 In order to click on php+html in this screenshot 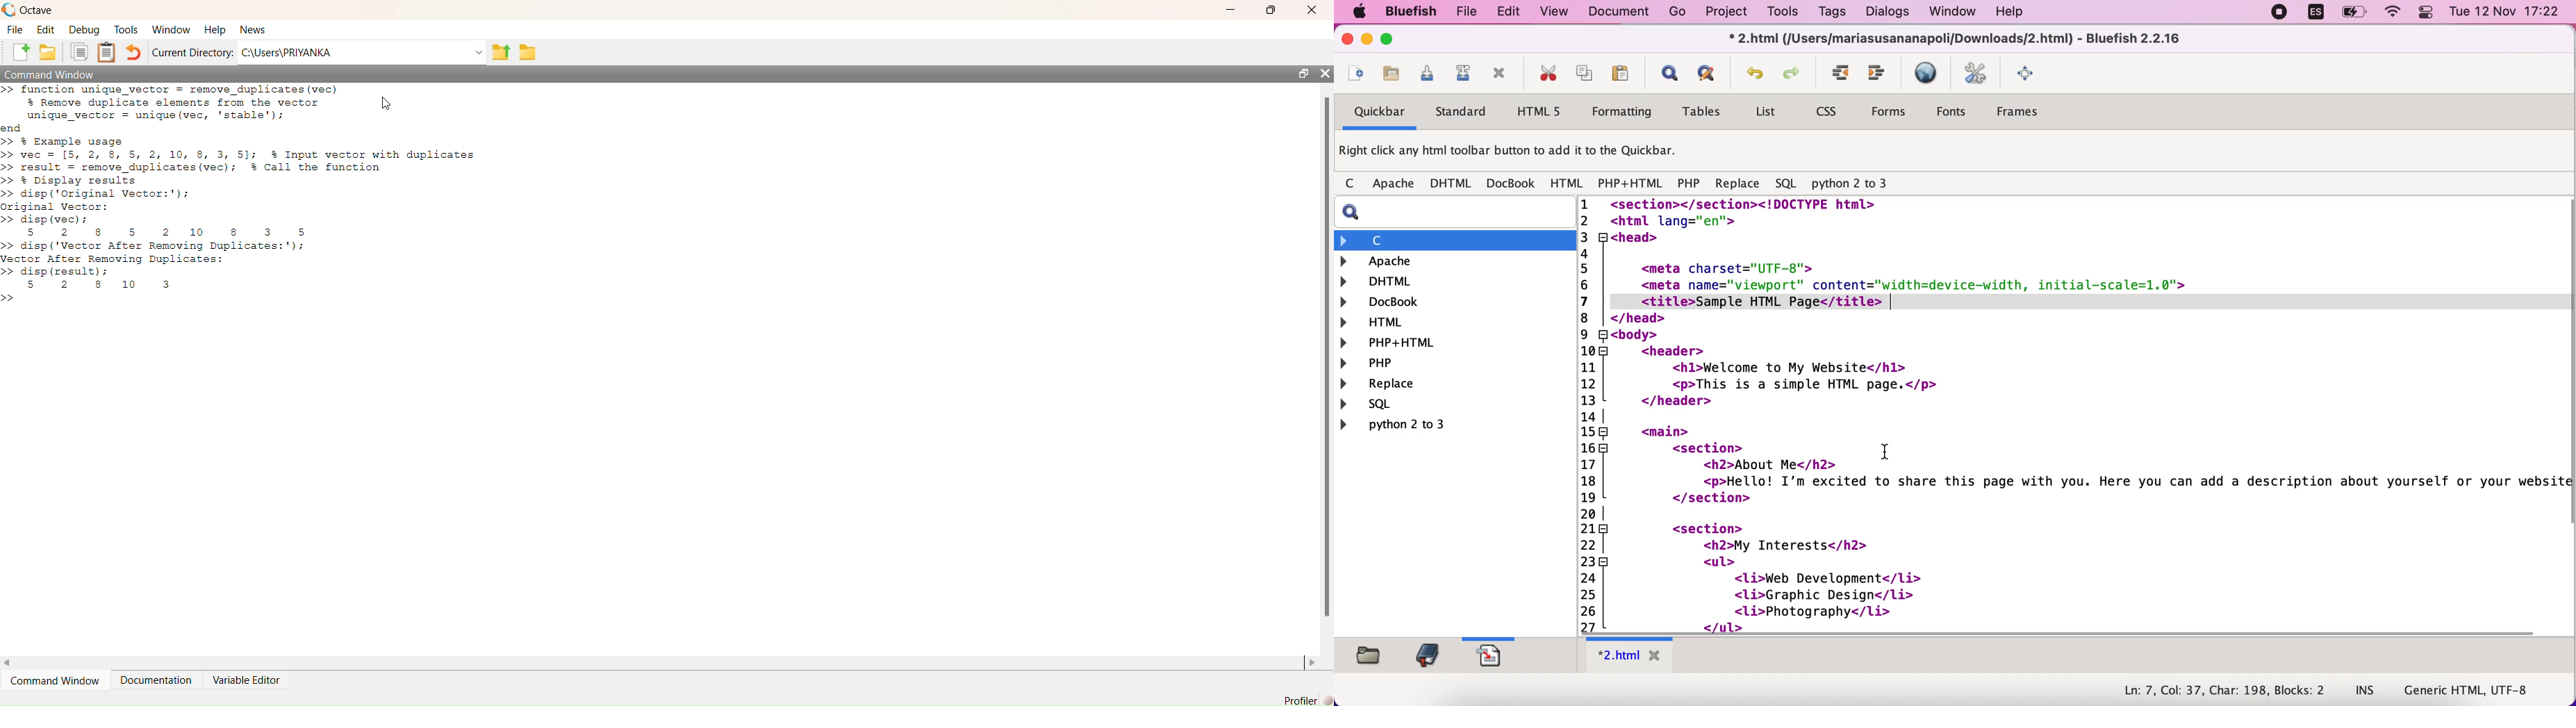, I will do `click(1452, 343)`.